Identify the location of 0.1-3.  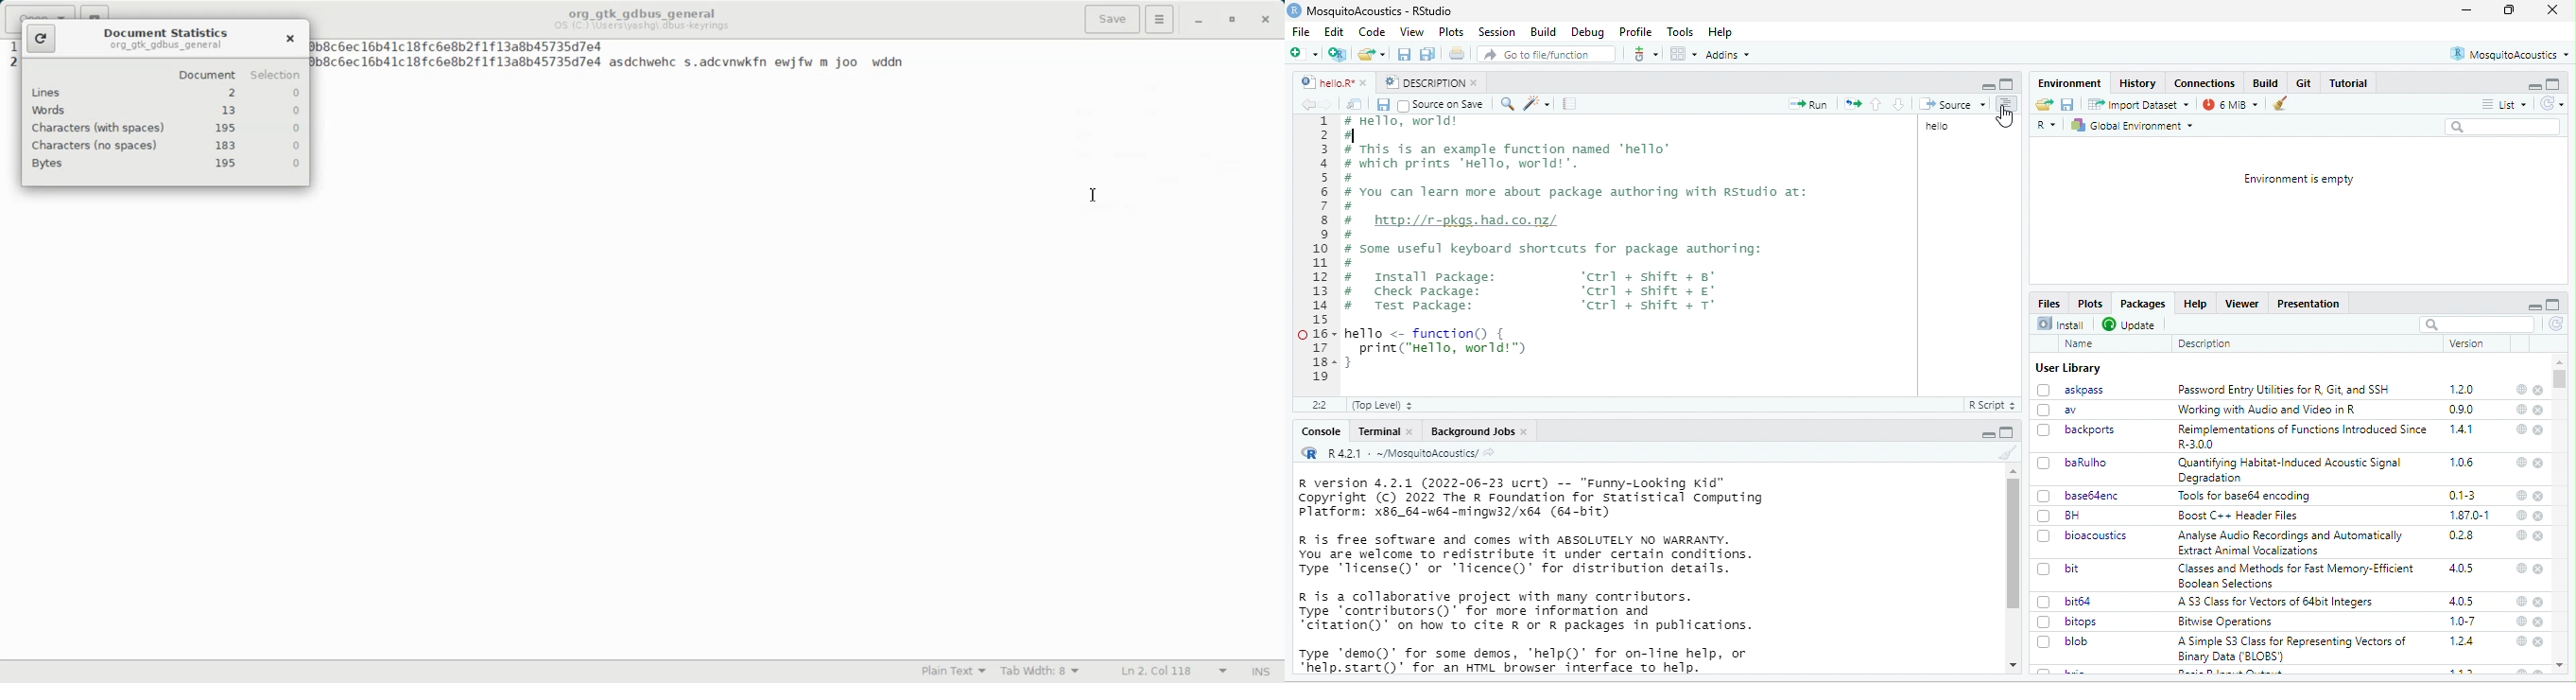
(2463, 495).